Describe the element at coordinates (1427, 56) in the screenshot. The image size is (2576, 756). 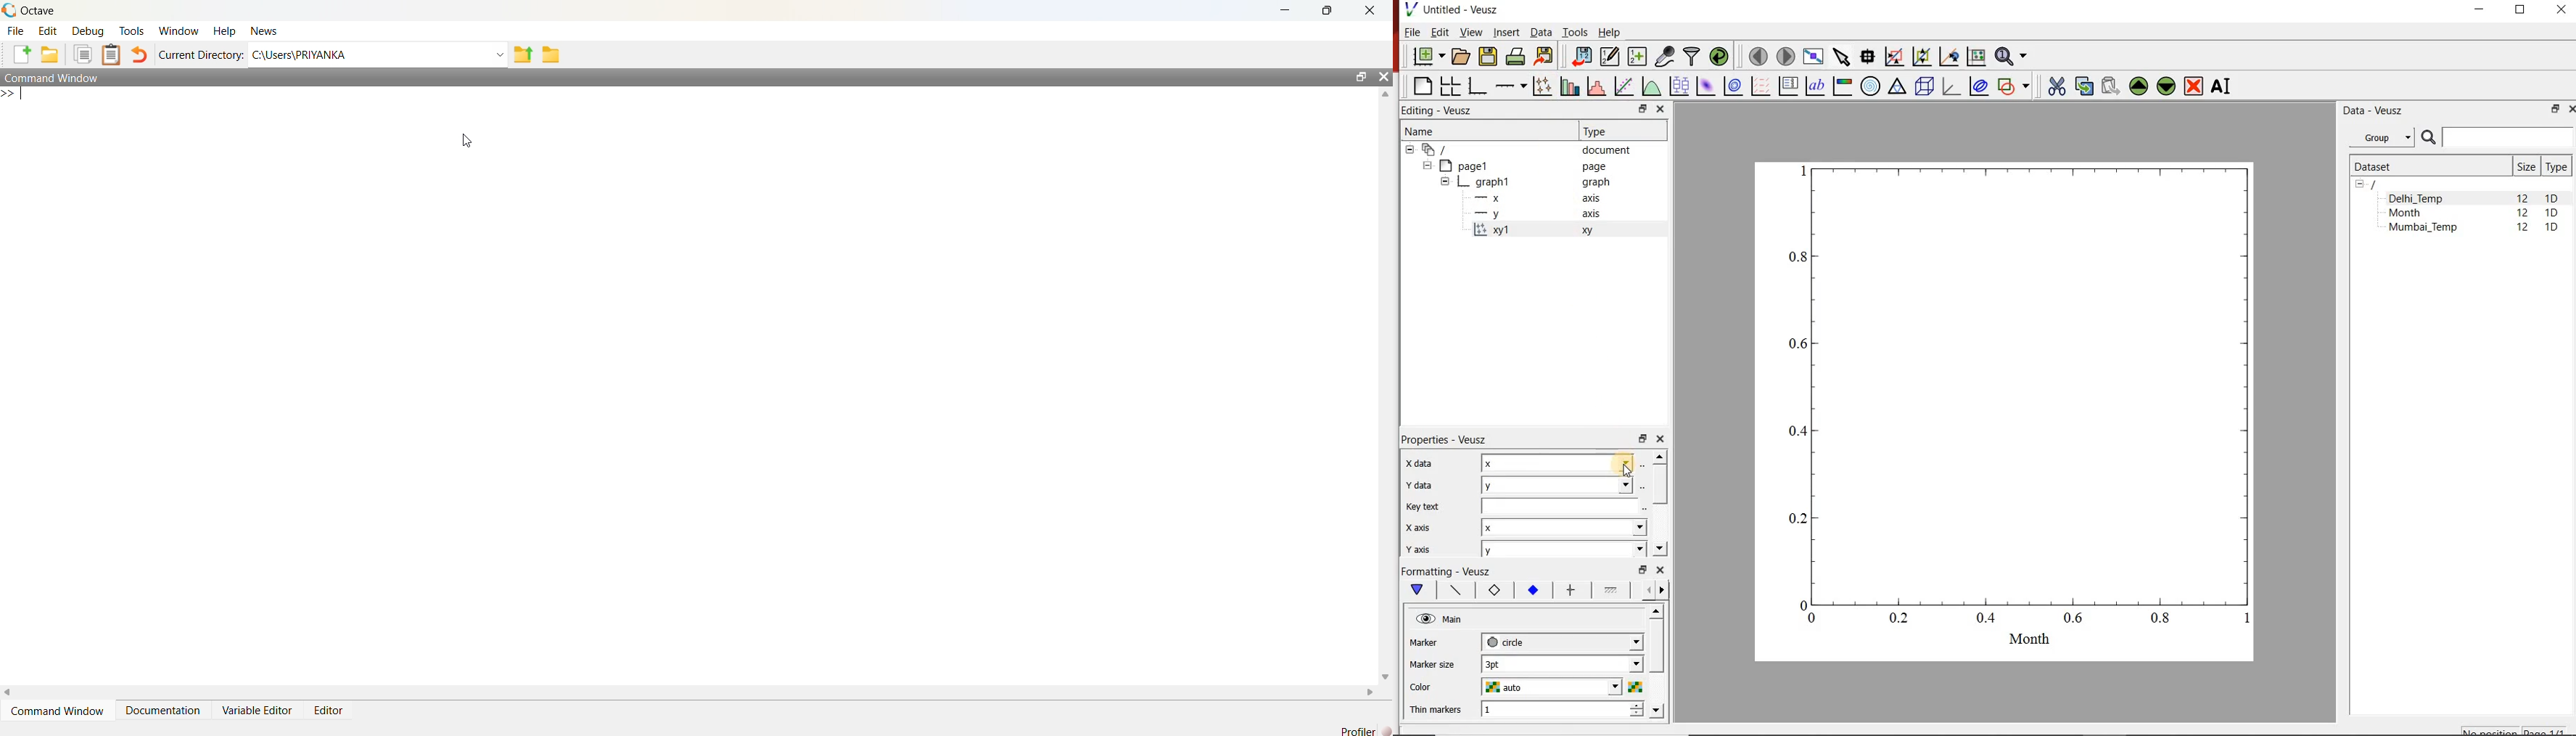
I see `new document` at that location.